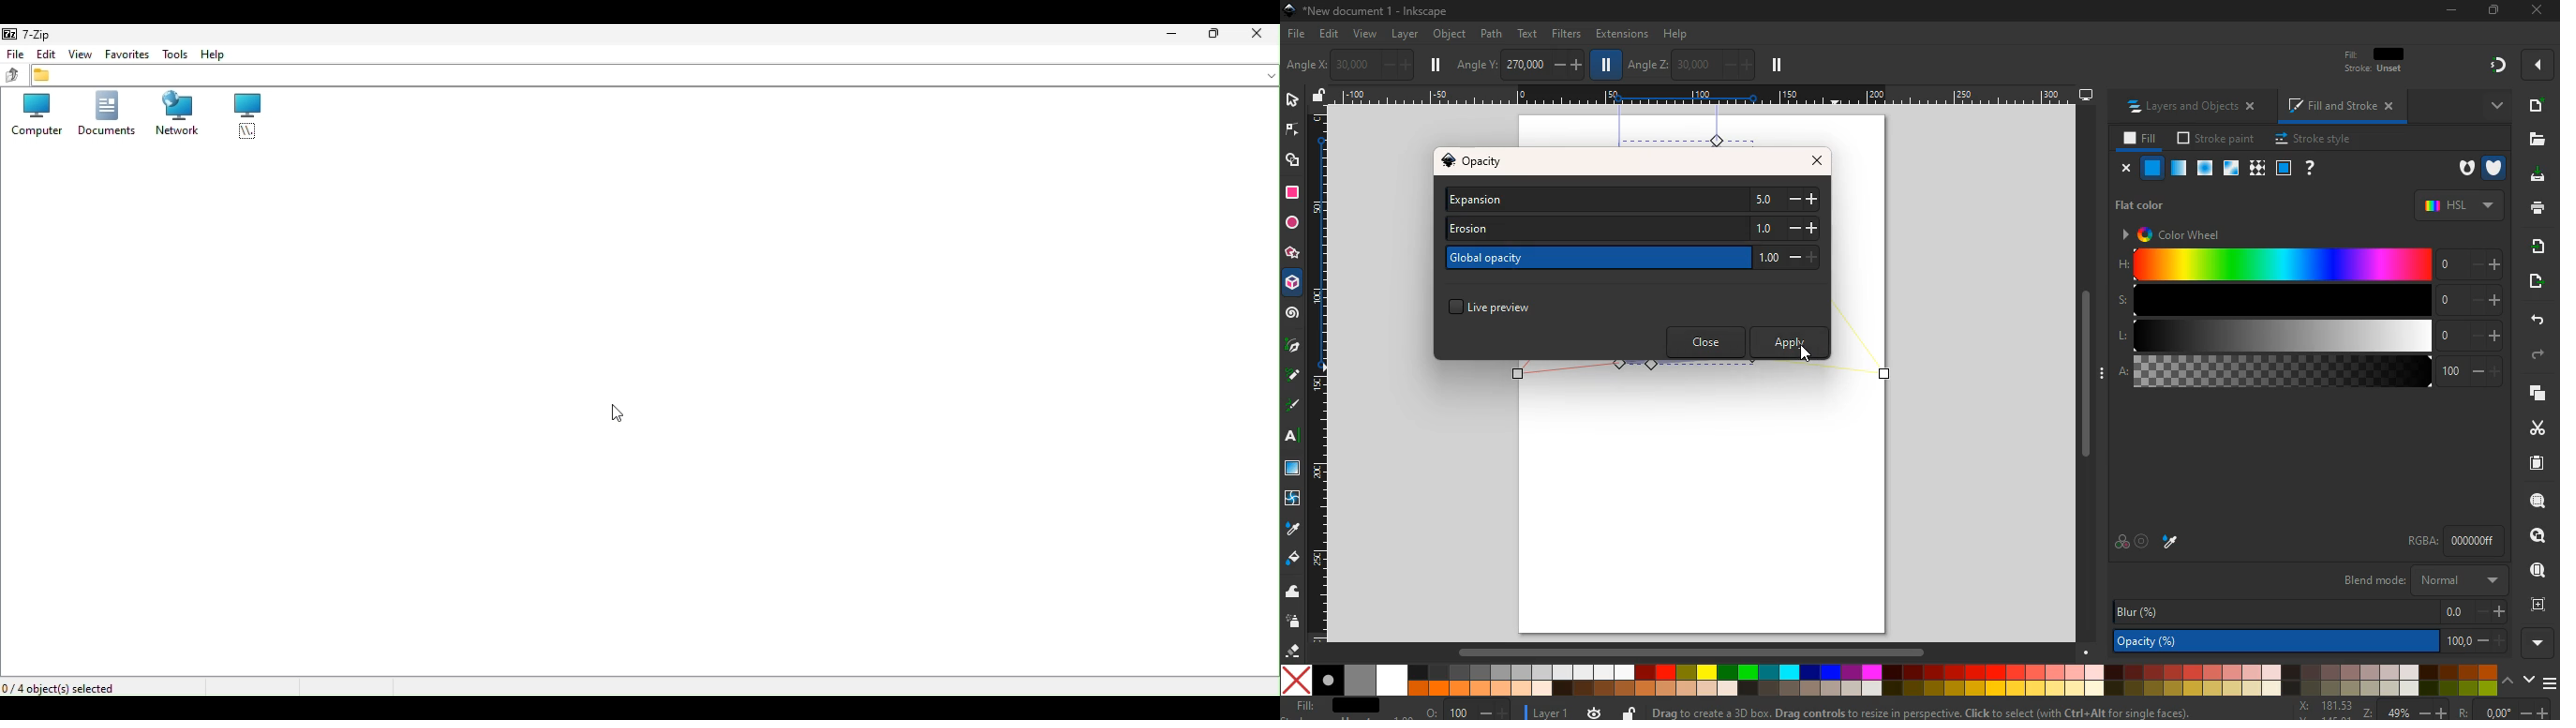 This screenshot has width=2576, height=728. I want to click on frame, so click(2538, 605).